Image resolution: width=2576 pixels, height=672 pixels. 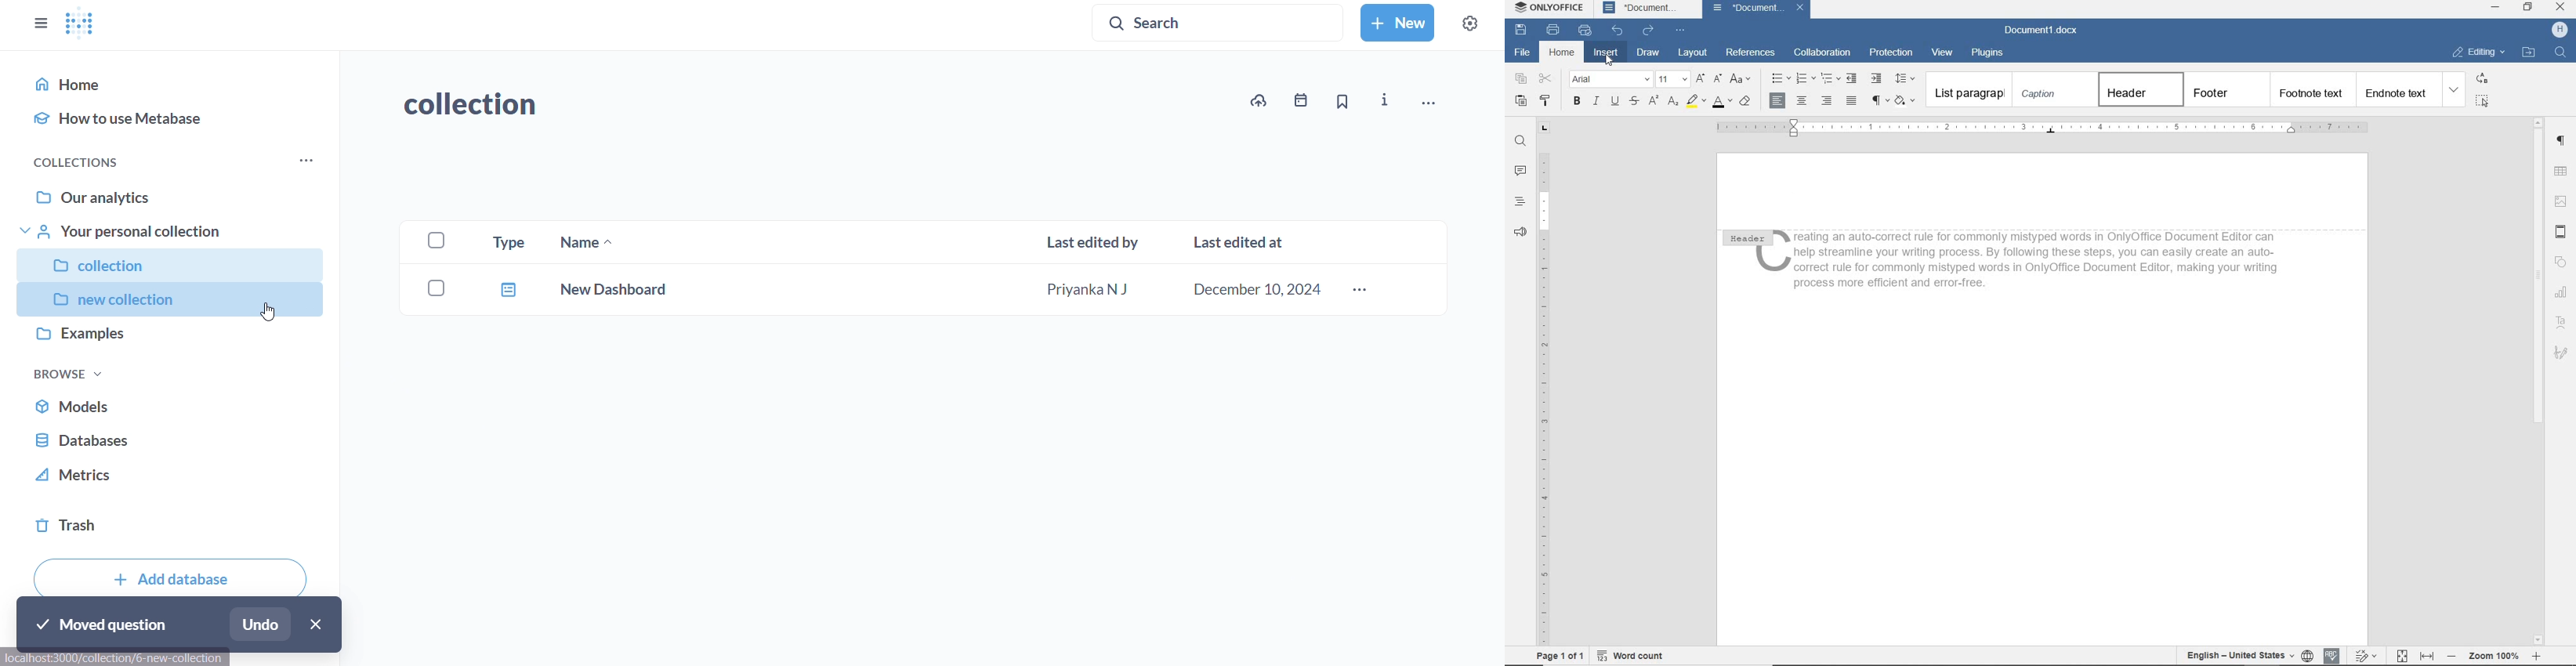 I want to click on Word count, so click(x=1629, y=656).